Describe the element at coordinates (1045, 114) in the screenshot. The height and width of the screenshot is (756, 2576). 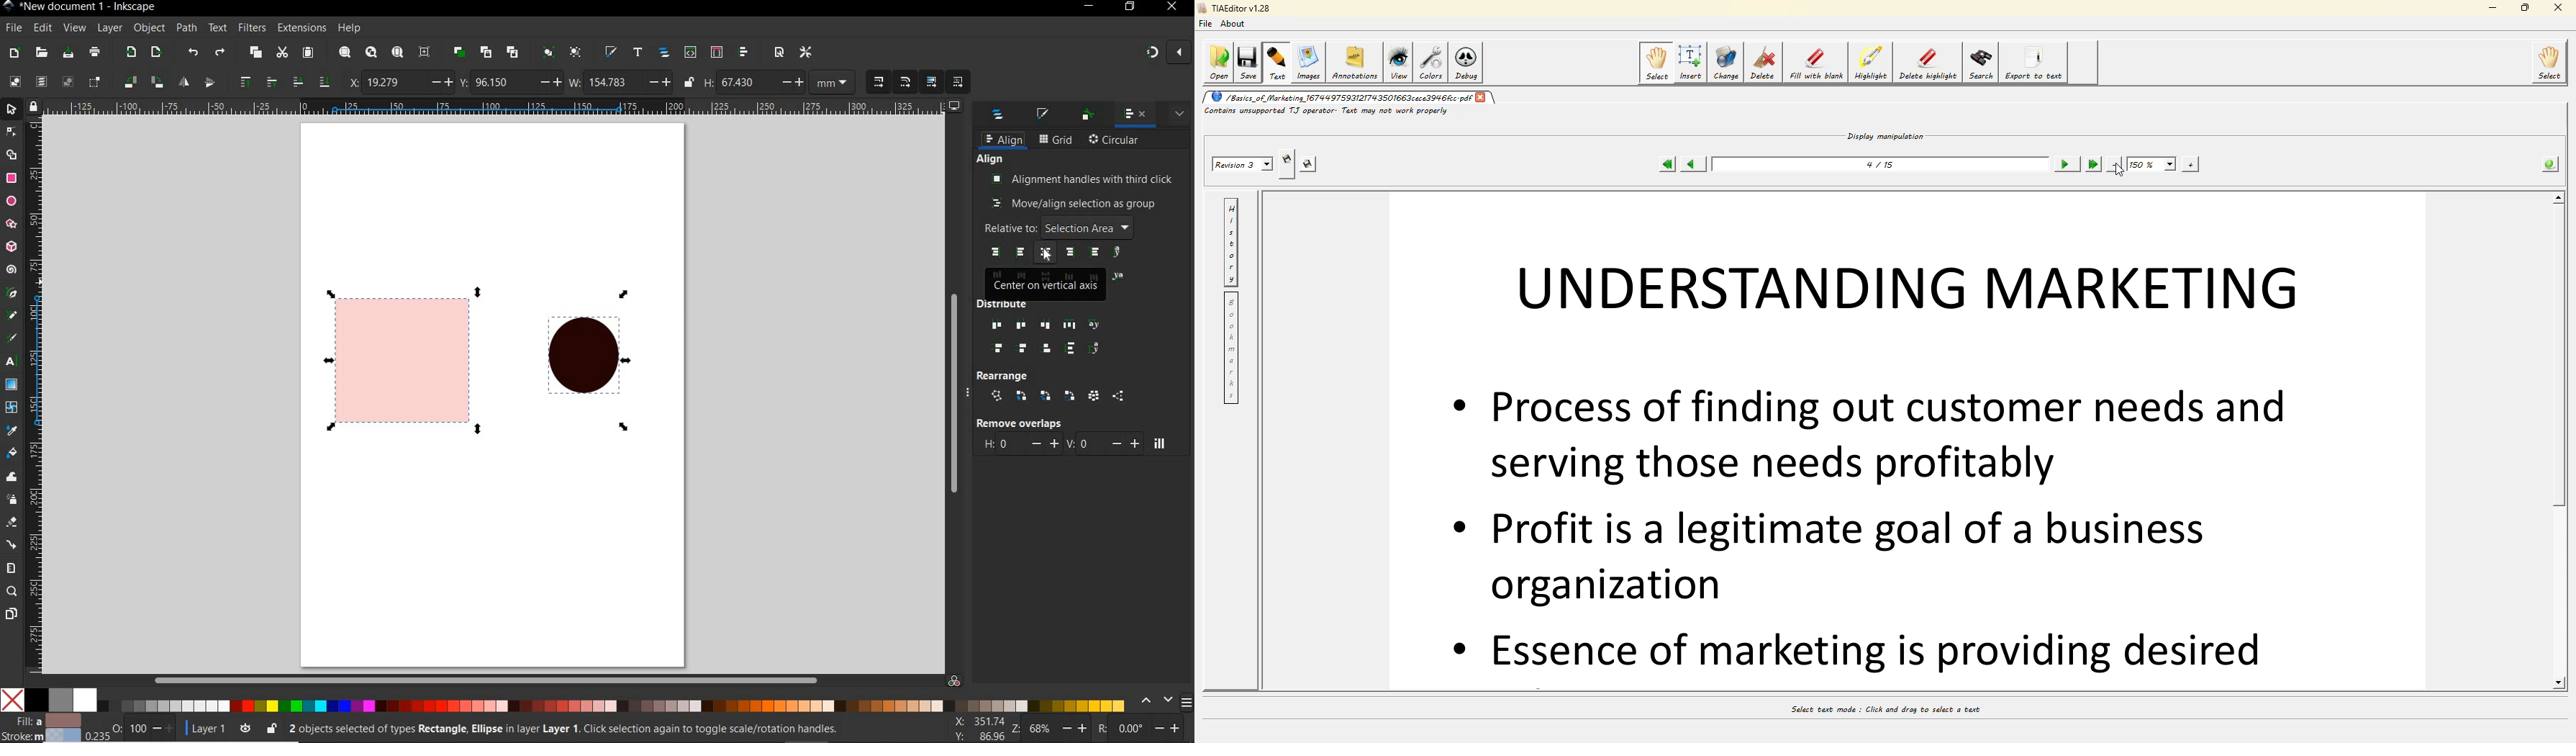
I see `fill & stroke` at that location.